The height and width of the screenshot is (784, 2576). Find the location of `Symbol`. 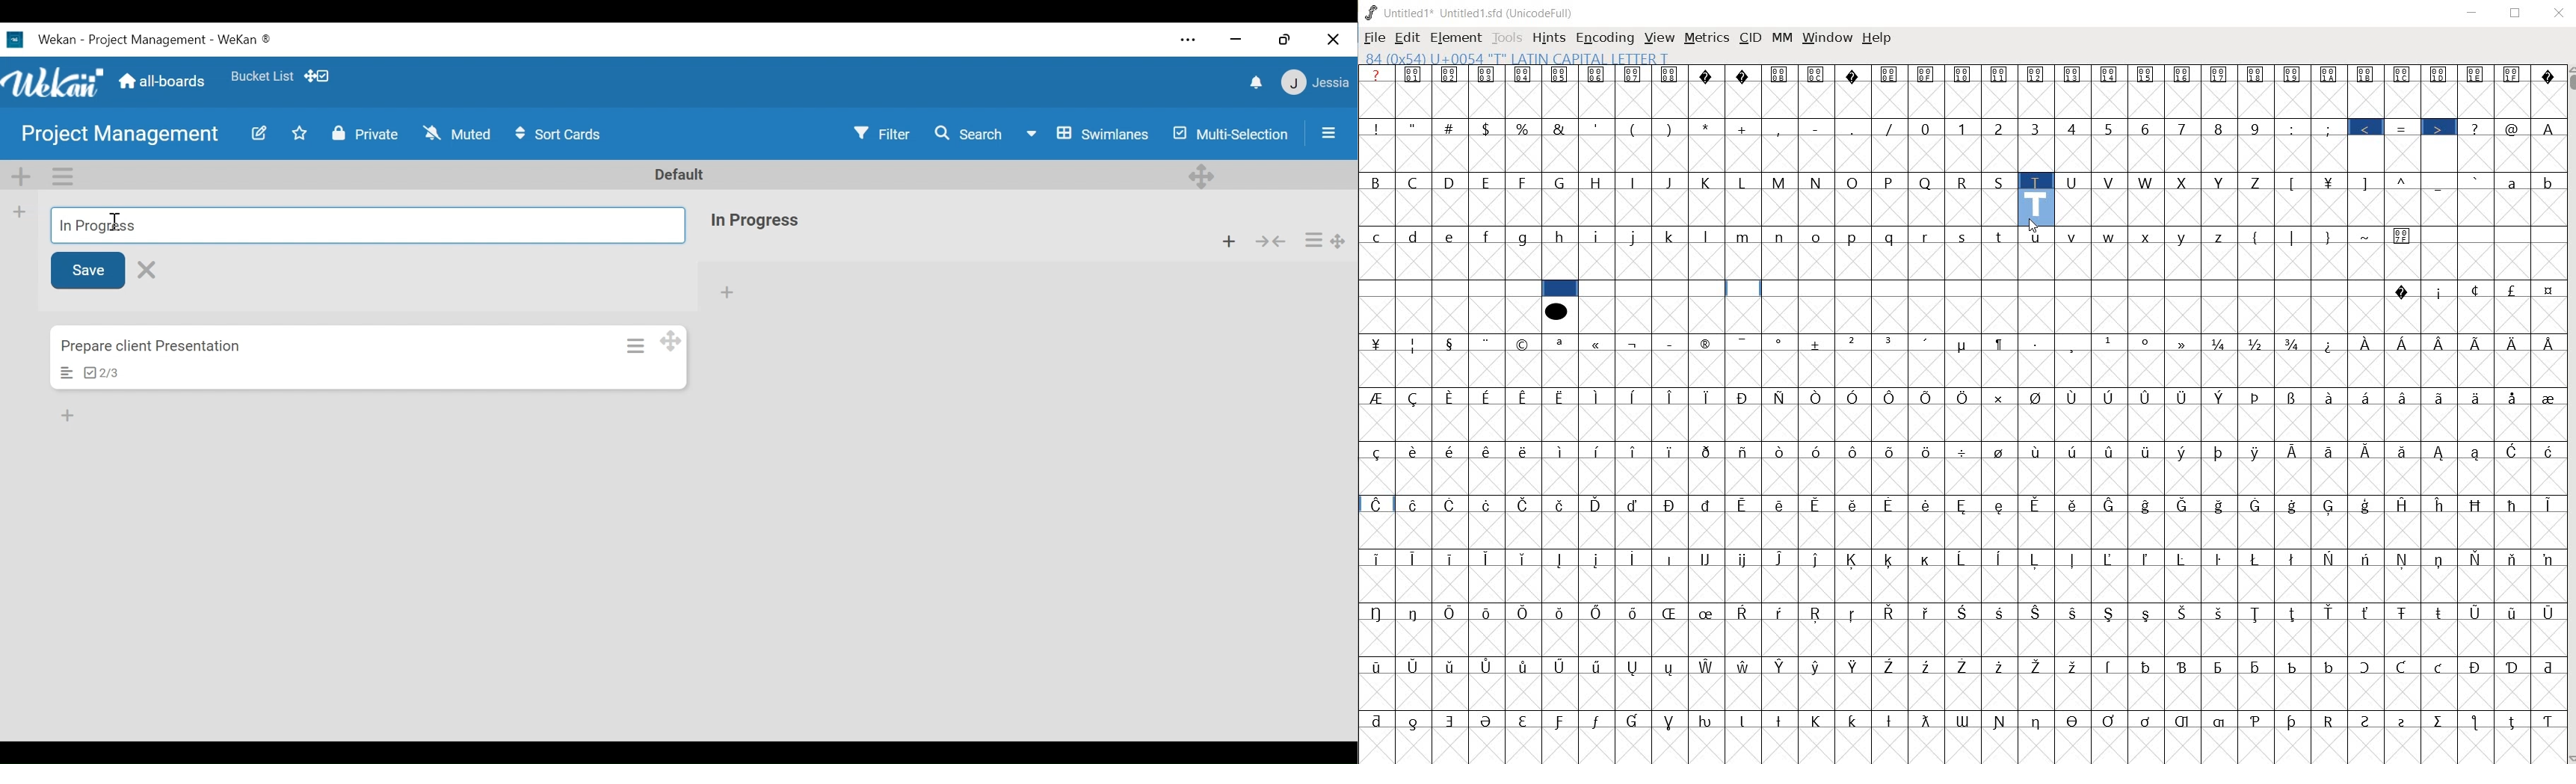

Symbol is located at coordinates (2512, 290).